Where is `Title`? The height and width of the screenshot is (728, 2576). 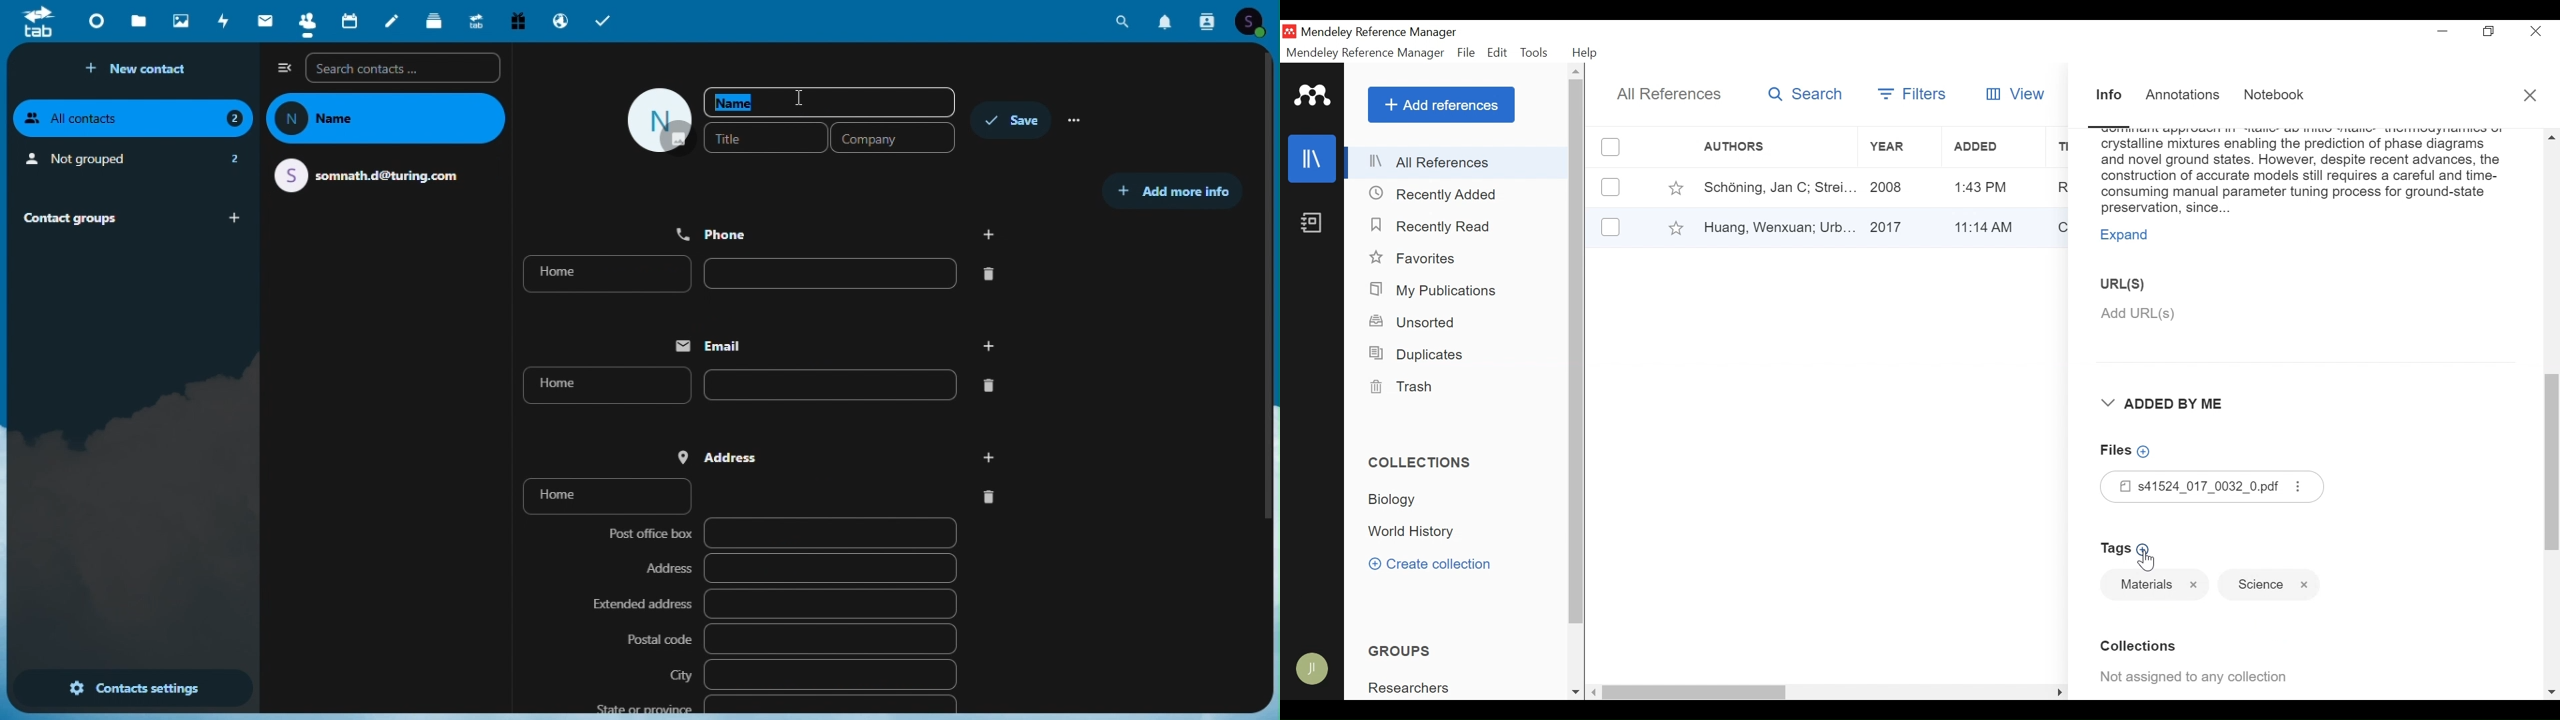
Title is located at coordinates (765, 137).